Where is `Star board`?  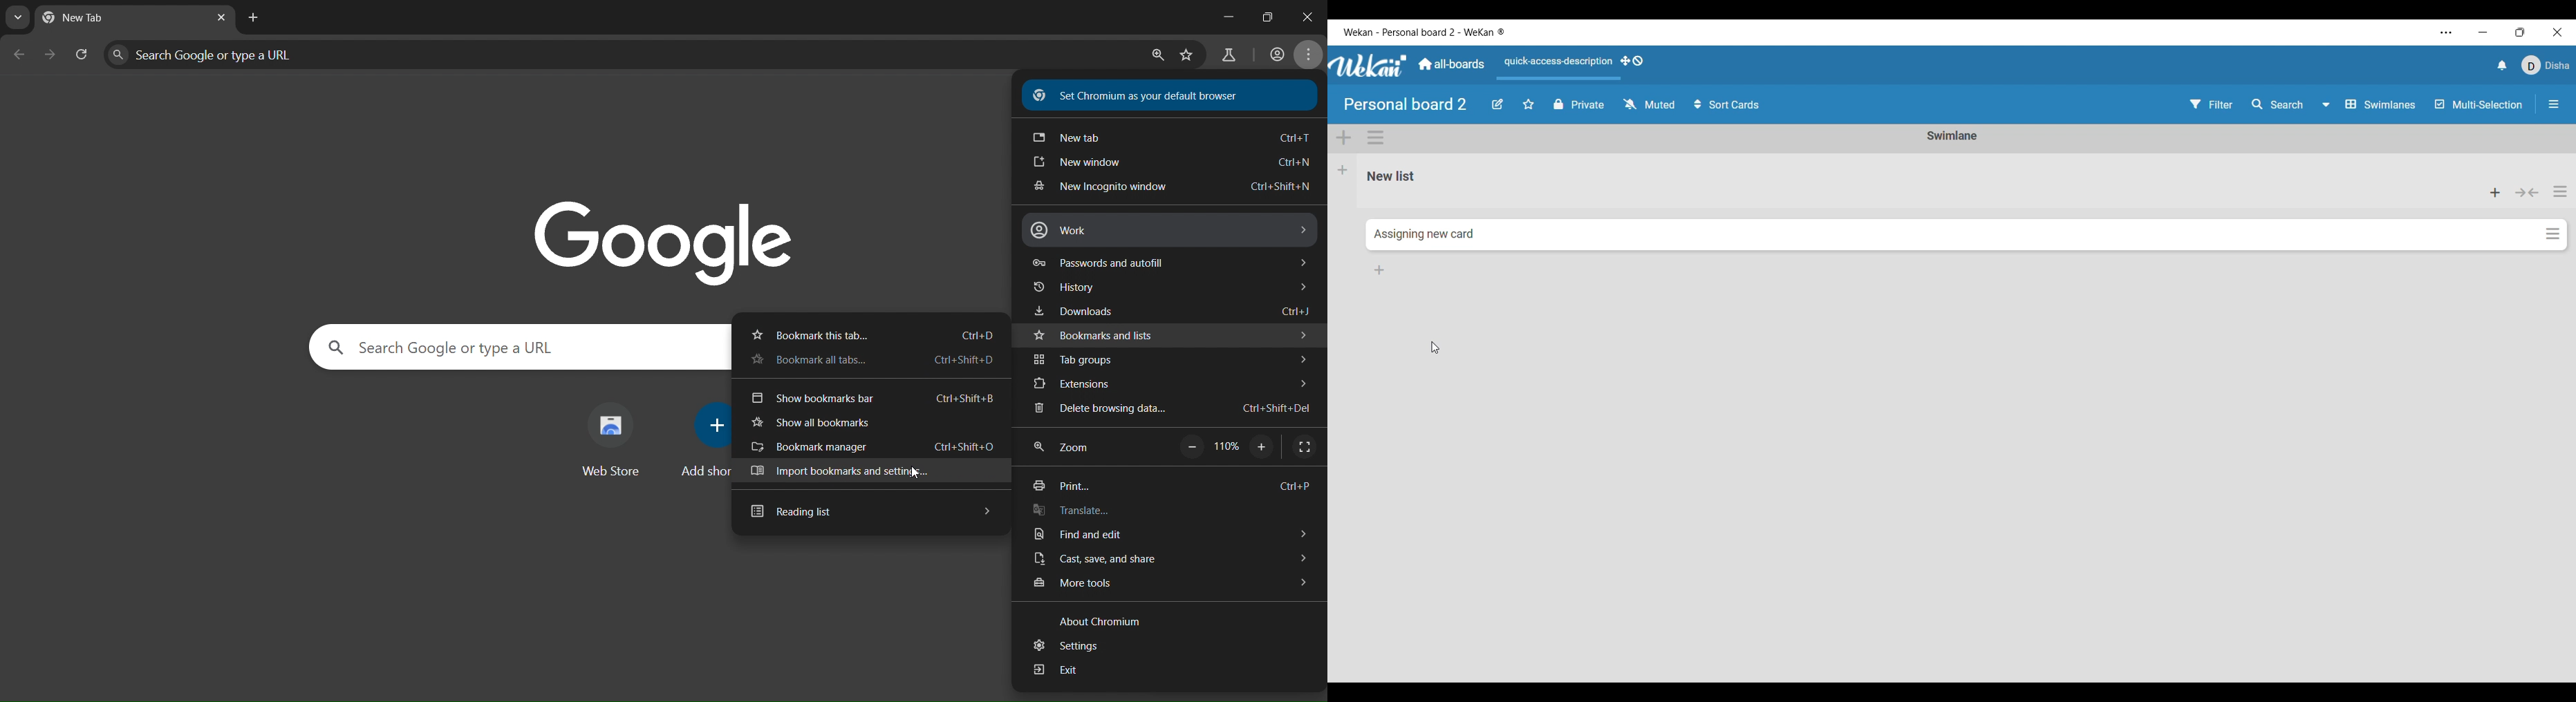 Star board is located at coordinates (1528, 104).